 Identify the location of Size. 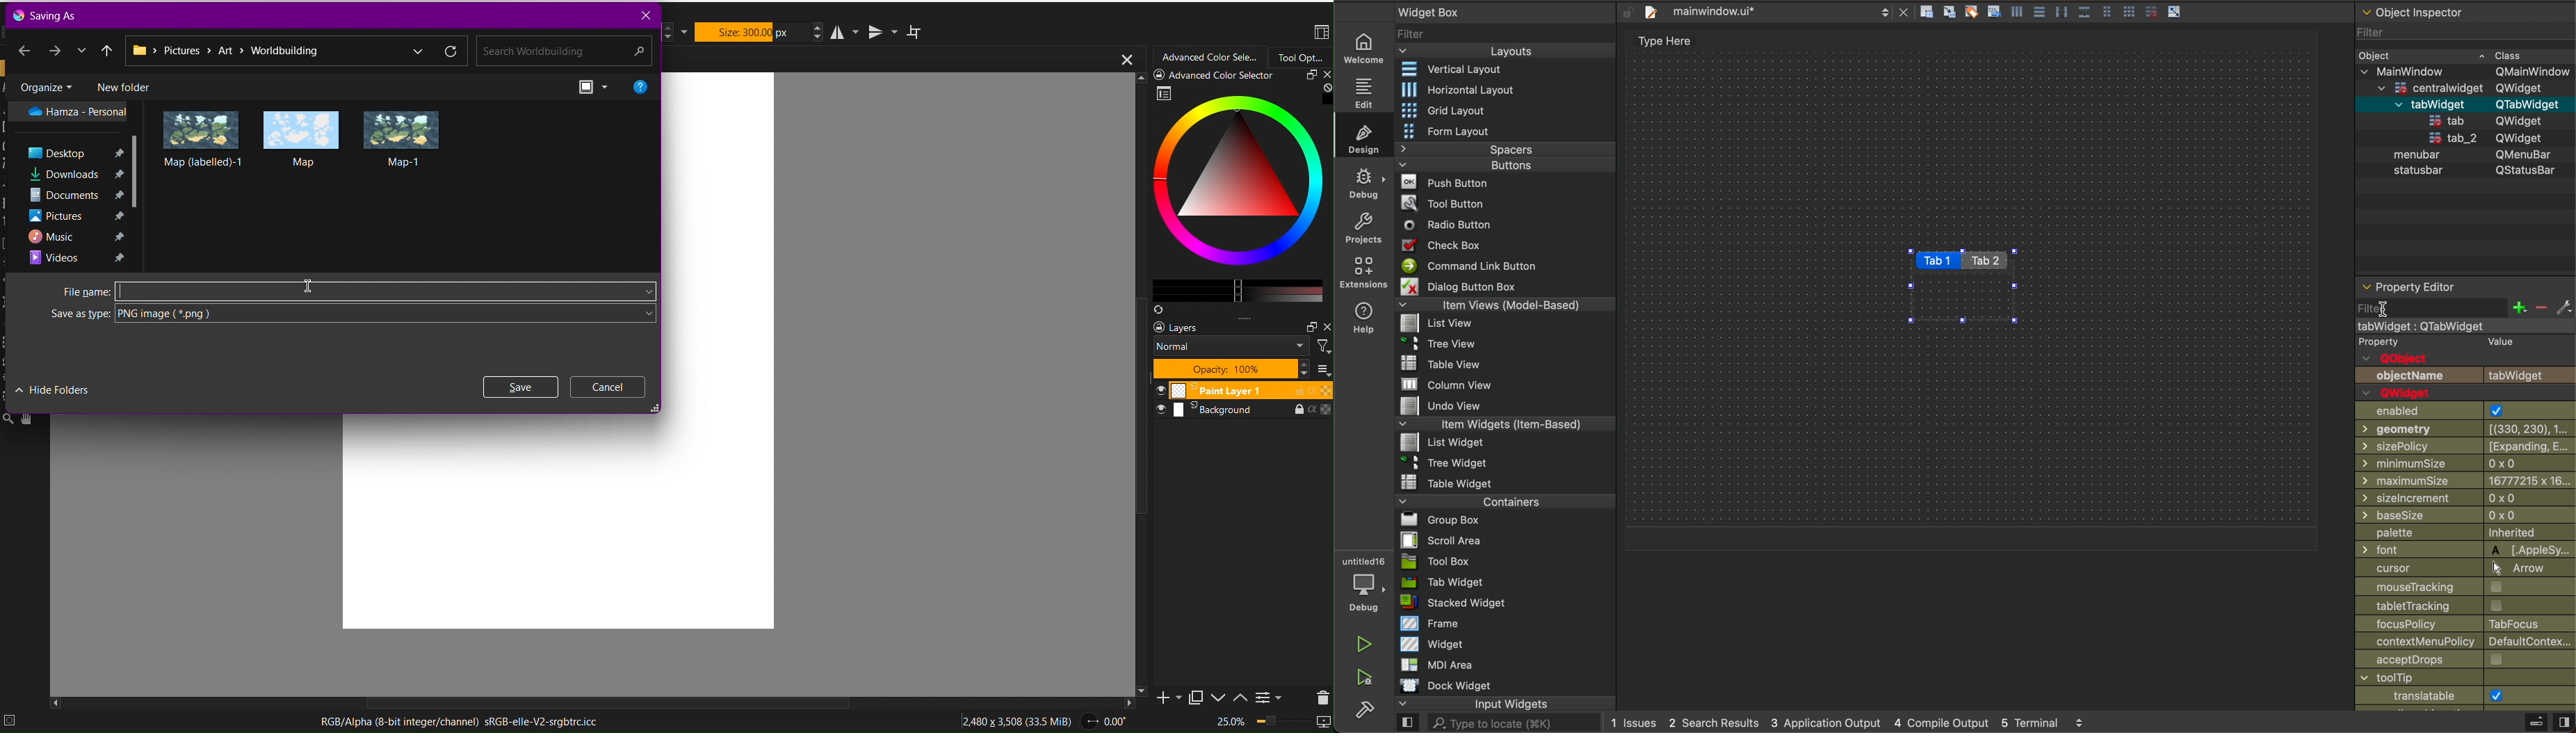
(752, 32).